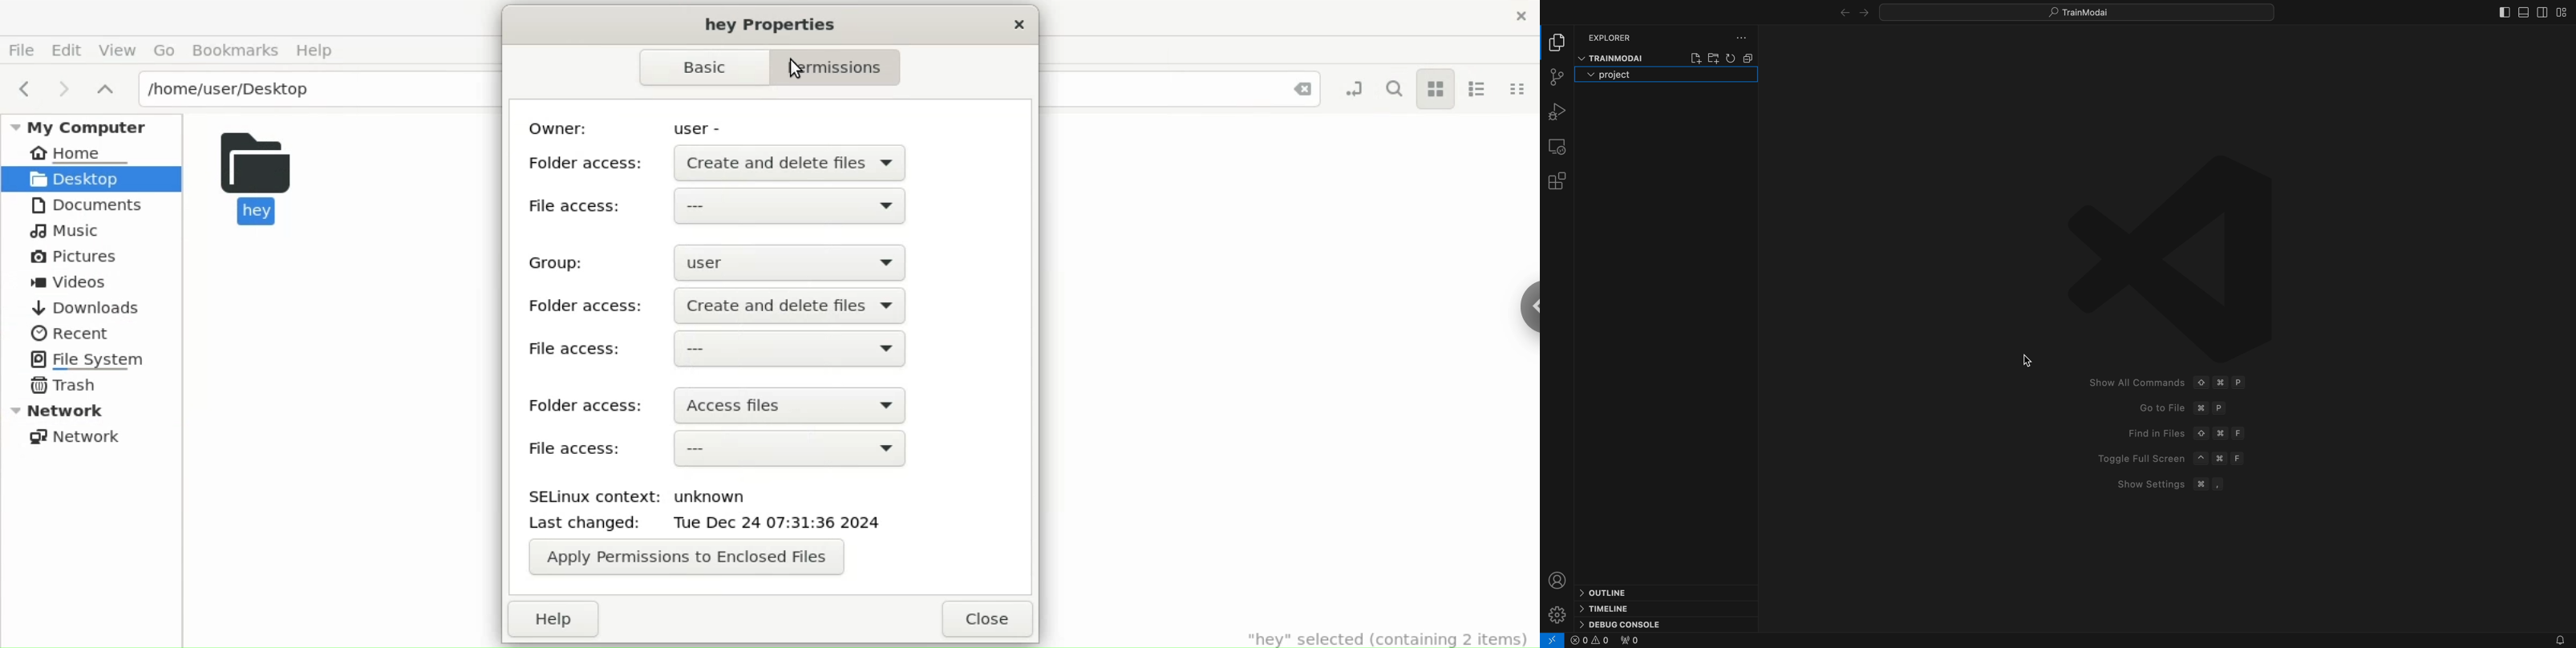 The width and height of the screenshot is (2576, 672). Describe the element at coordinates (2502, 11) in the screenshot. I see `toggle sidebar` at that location.